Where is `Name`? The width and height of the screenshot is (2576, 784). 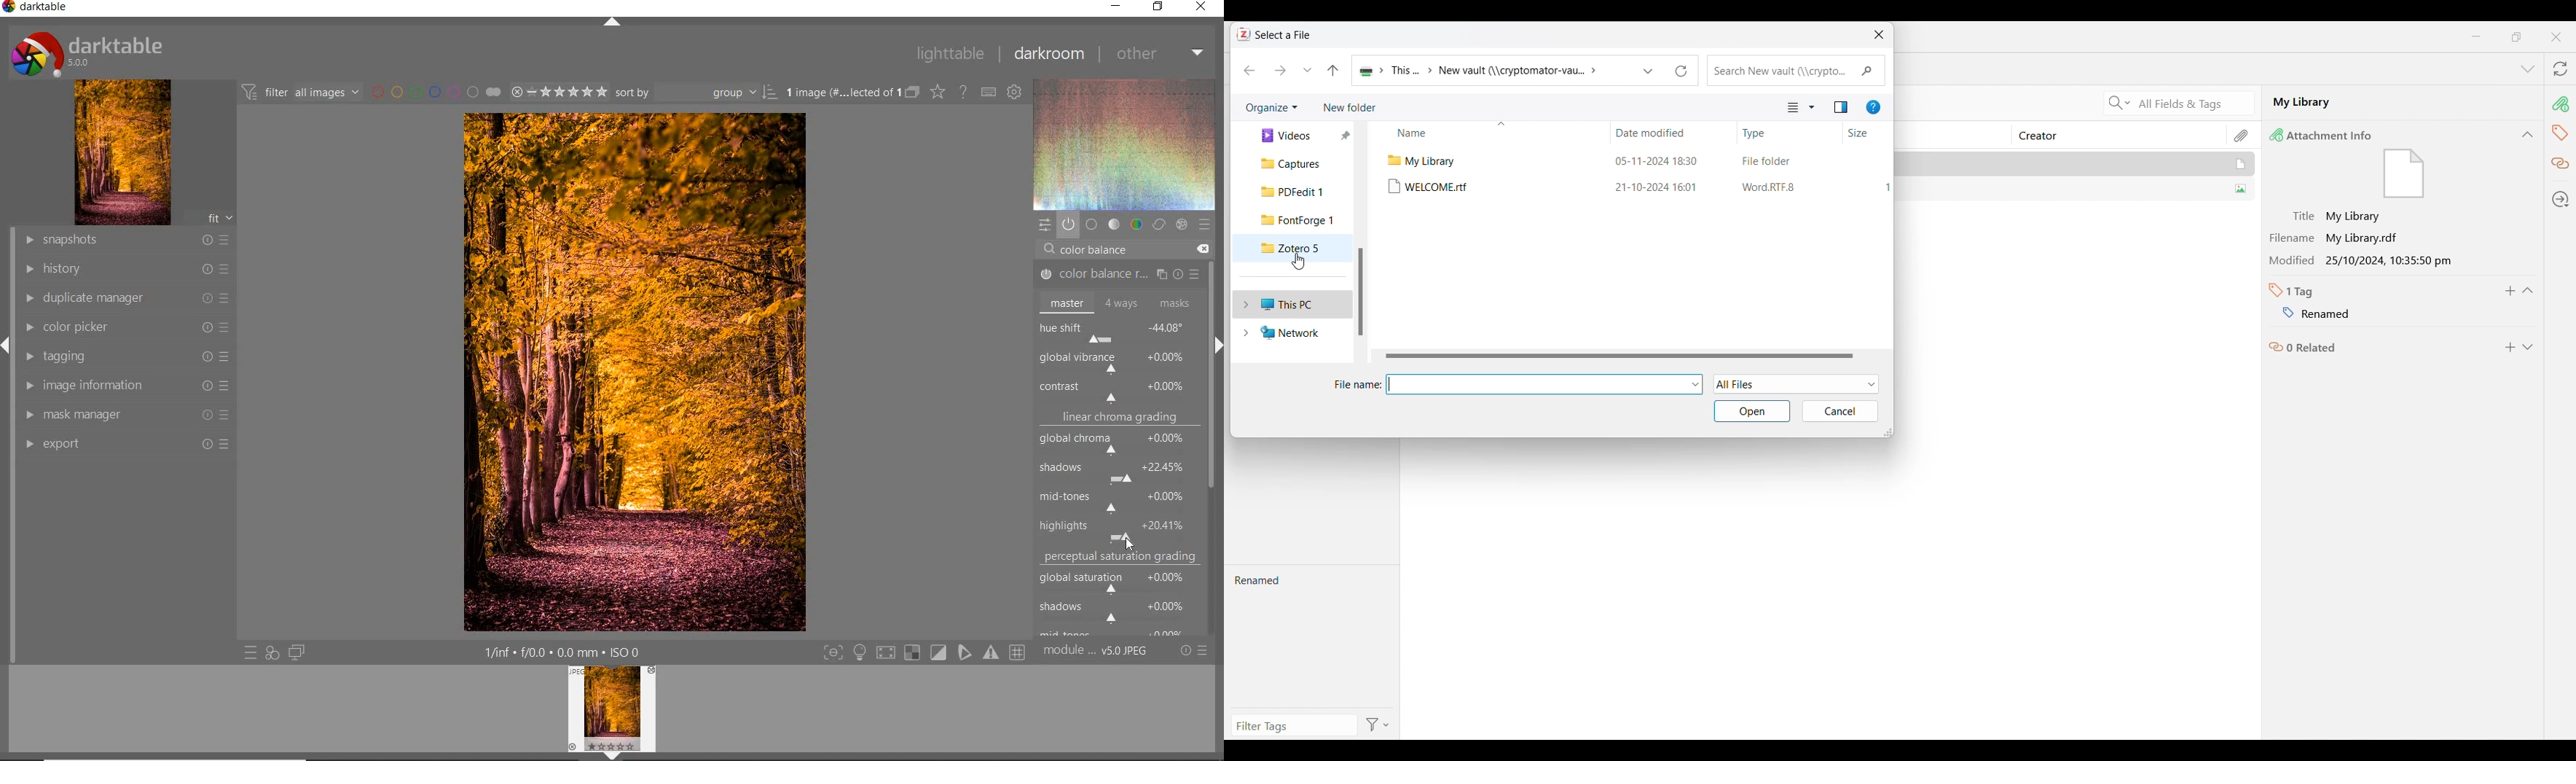
Name is located at coordinates (1426, 135).